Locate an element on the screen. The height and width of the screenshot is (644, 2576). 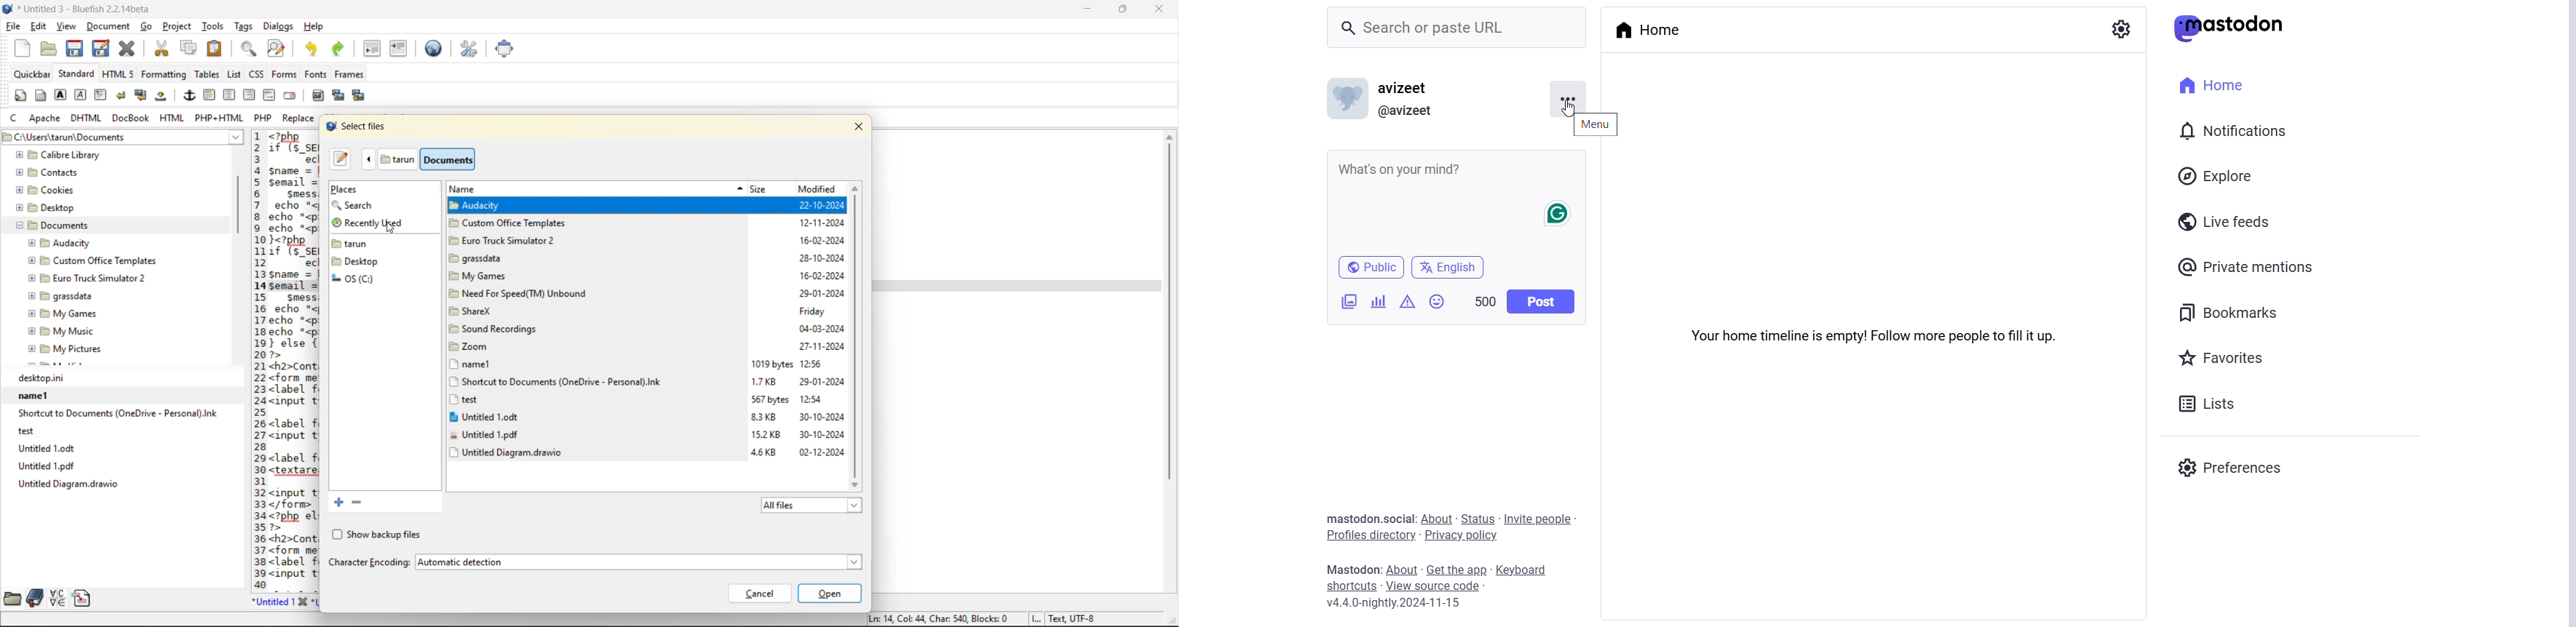
Shortcut to Documents (OneDrive - Personal).lnk is located at coordinates (117, 414).